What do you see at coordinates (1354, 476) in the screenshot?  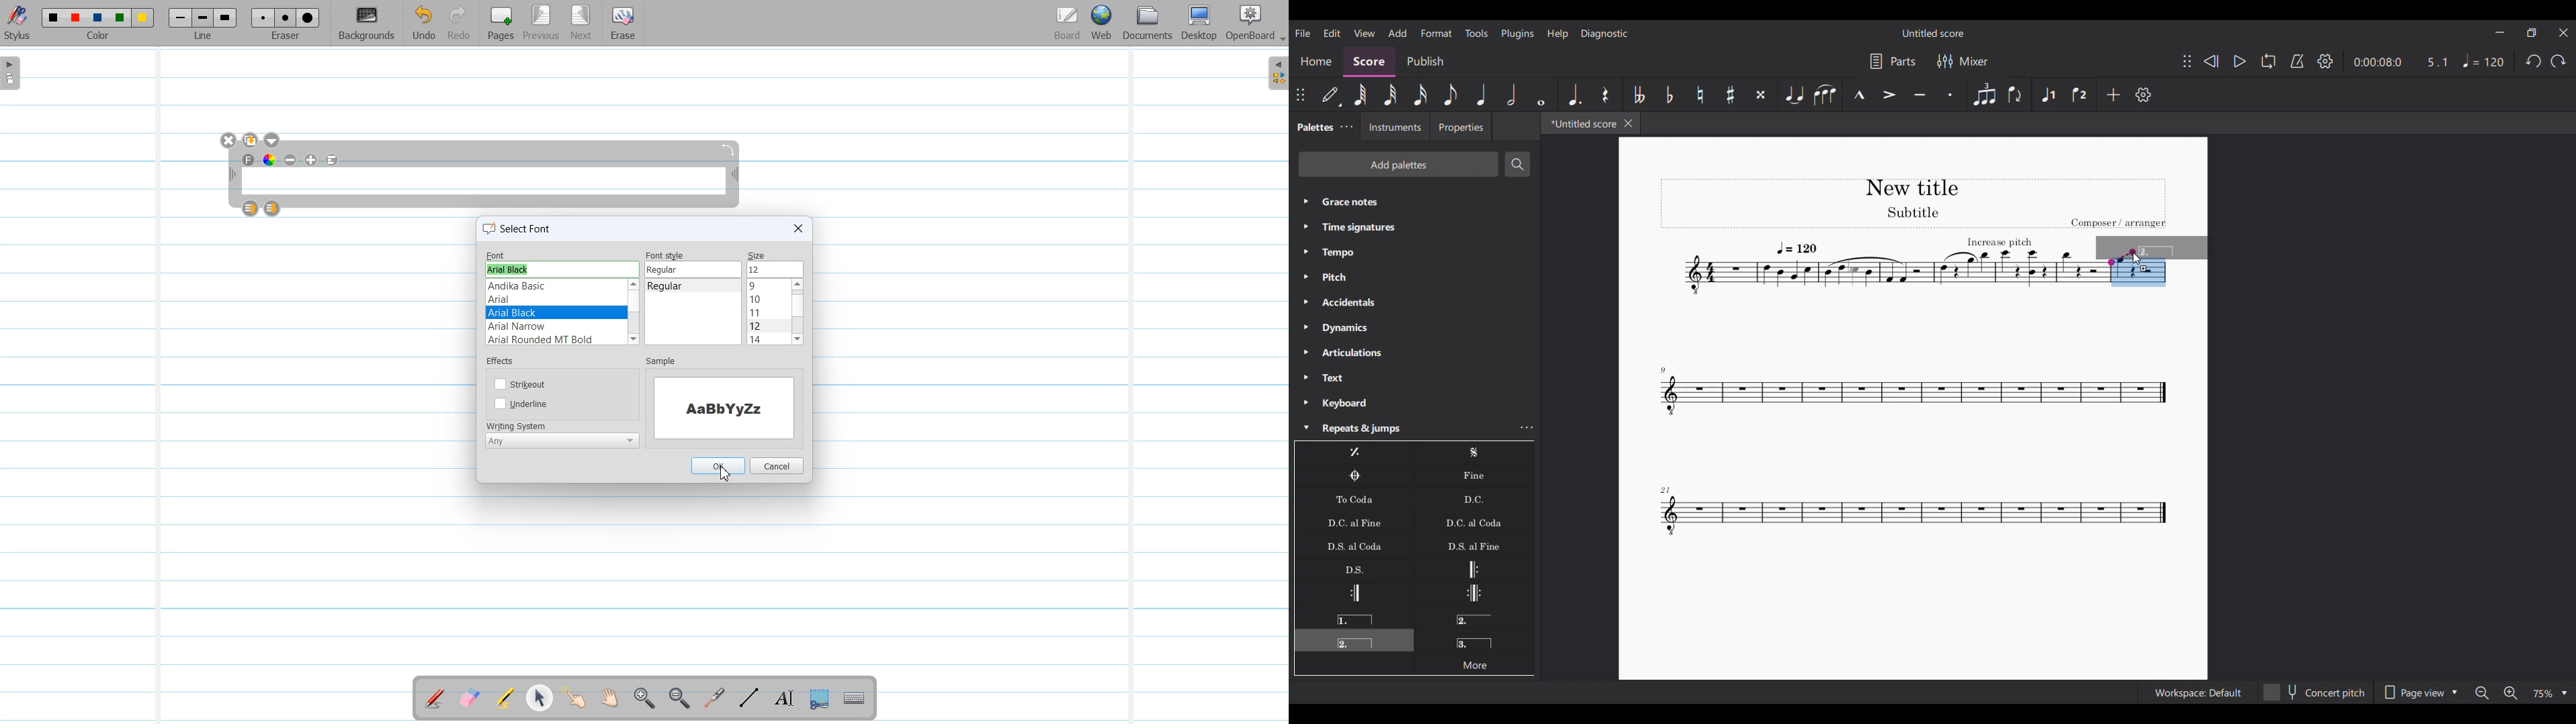 I see `Coda` at bounding box center [1354, 476].